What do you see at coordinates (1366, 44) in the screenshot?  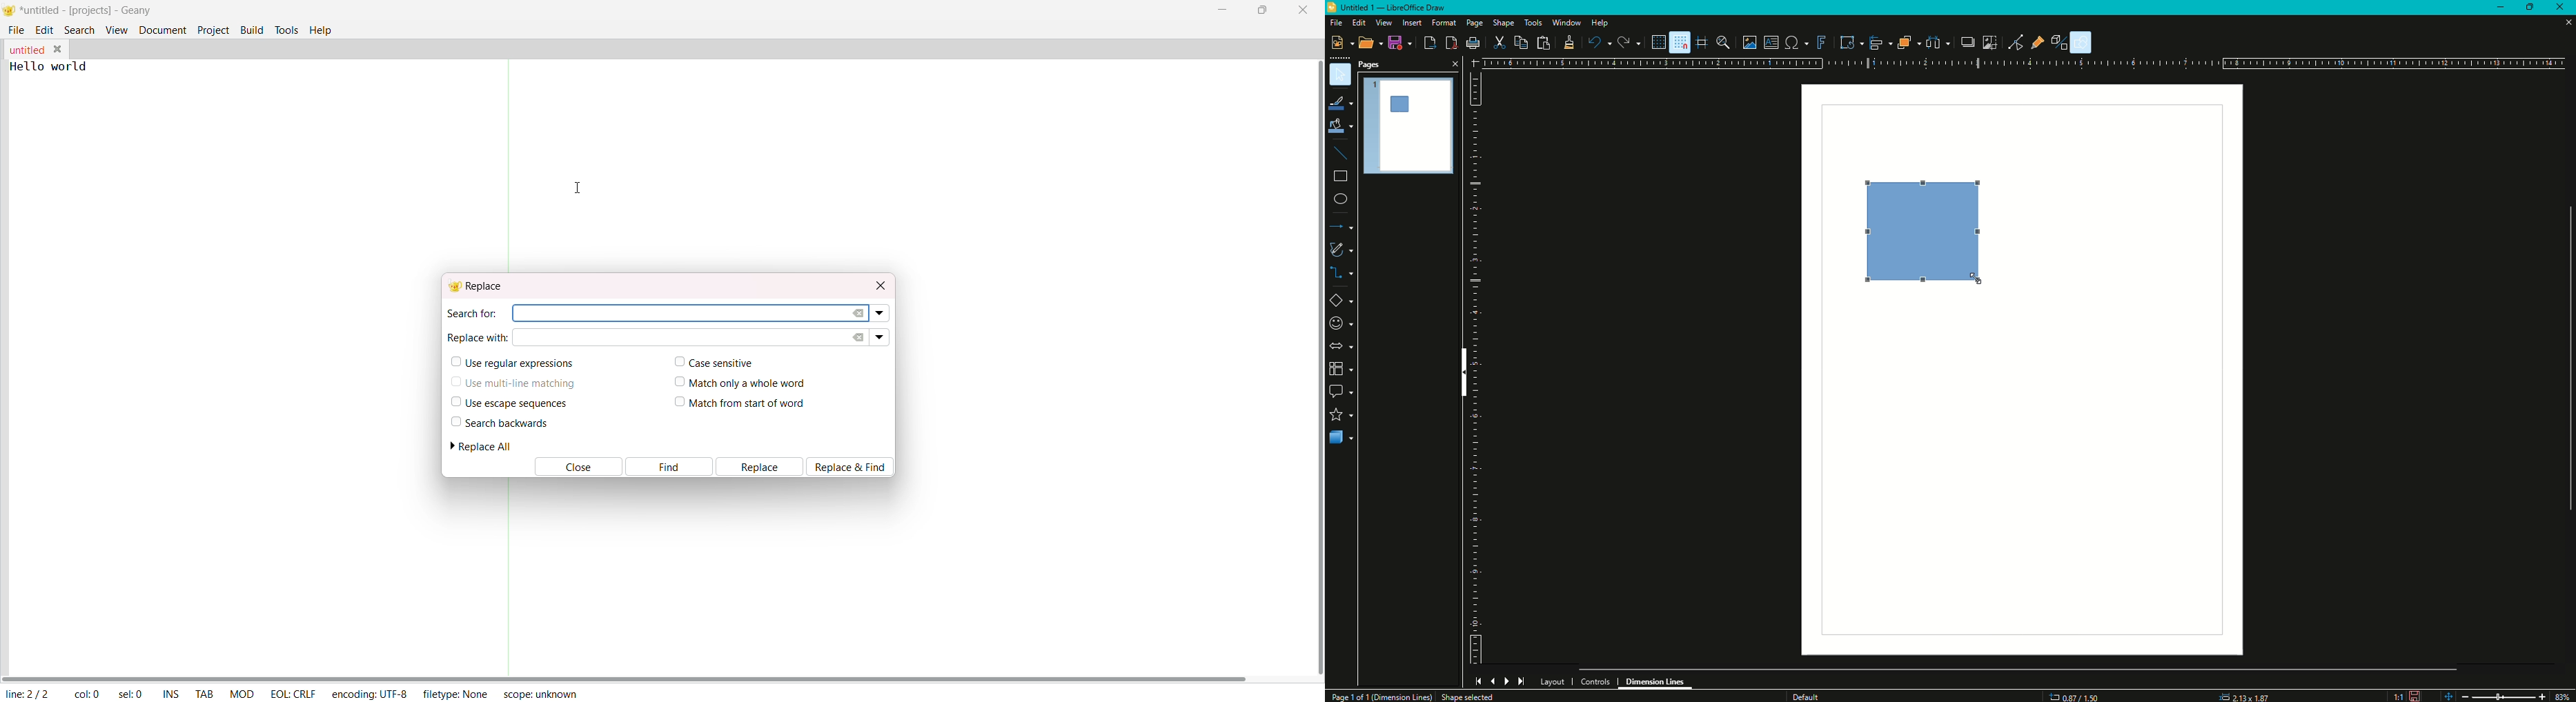 I see `Open` at bounding box center [1366, 44].